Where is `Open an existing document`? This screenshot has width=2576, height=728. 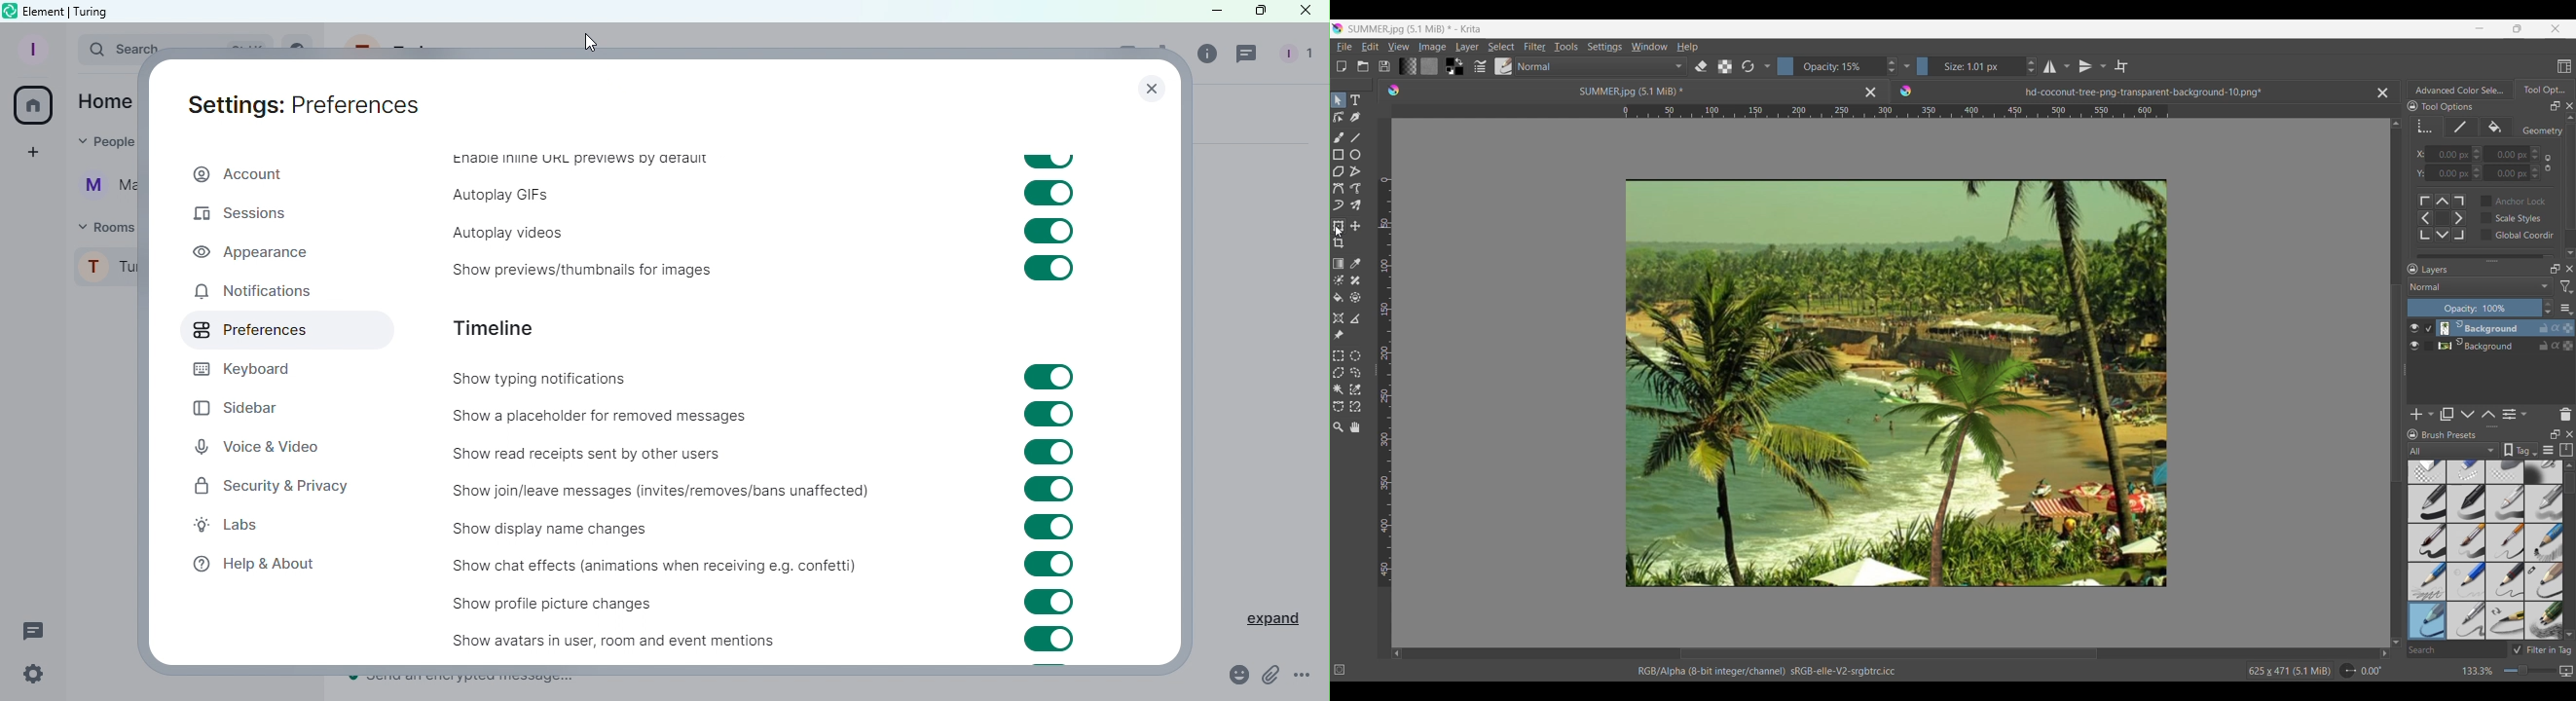
Open an existing document is located at coordinates (1362, 66).